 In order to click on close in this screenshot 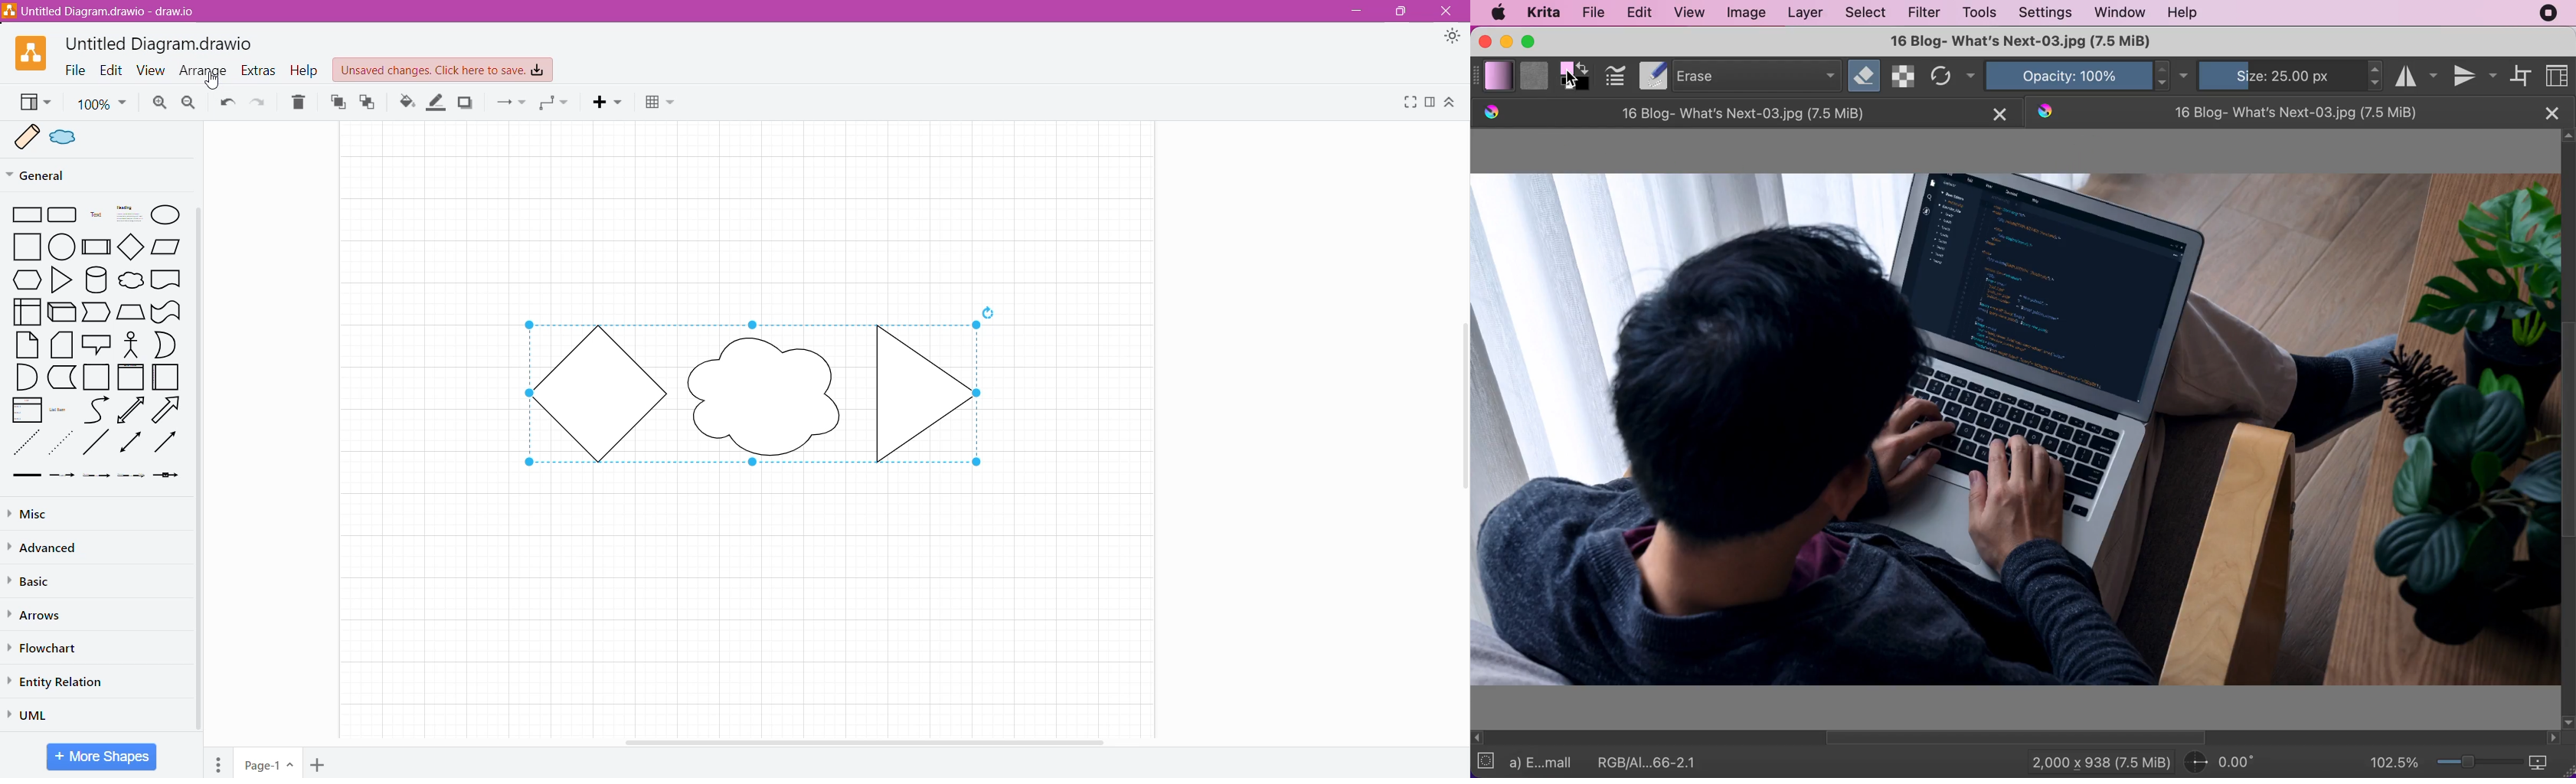, I will do `click(2554, 113)`.